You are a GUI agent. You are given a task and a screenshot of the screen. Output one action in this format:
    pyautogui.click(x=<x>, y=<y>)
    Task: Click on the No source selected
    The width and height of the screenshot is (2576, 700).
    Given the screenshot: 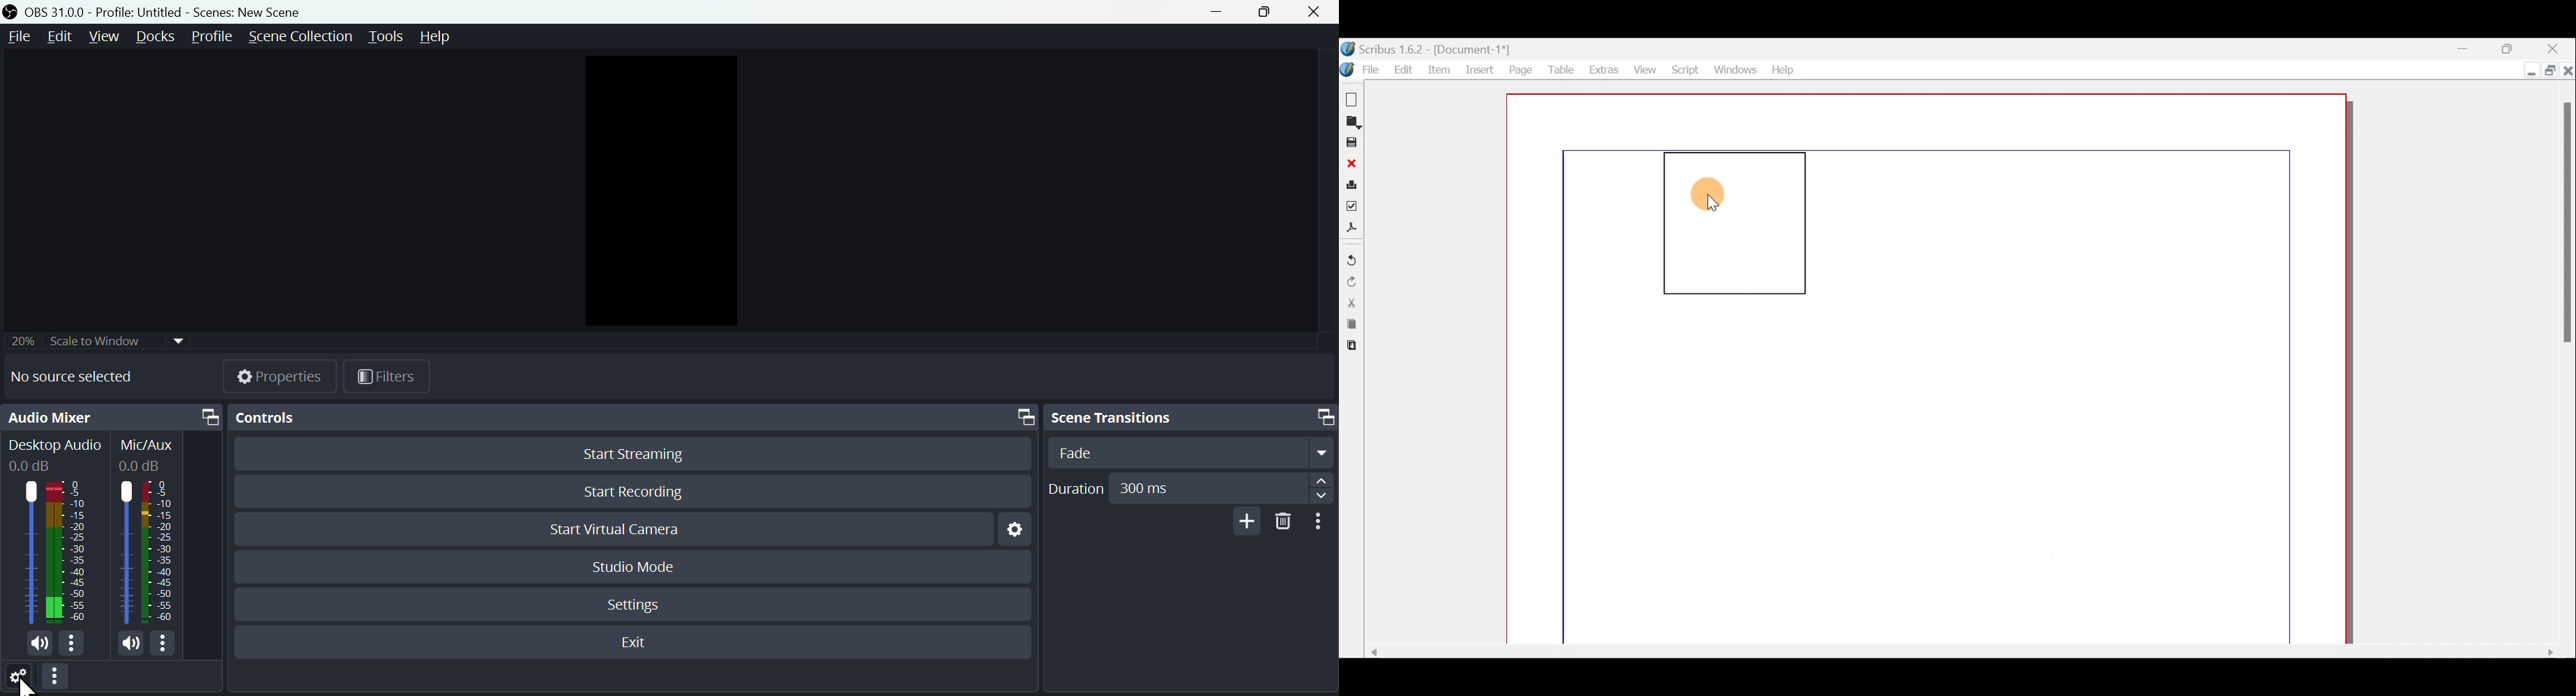 What is the action you would take?
    pyautogui.click(x=87, y=377)
    